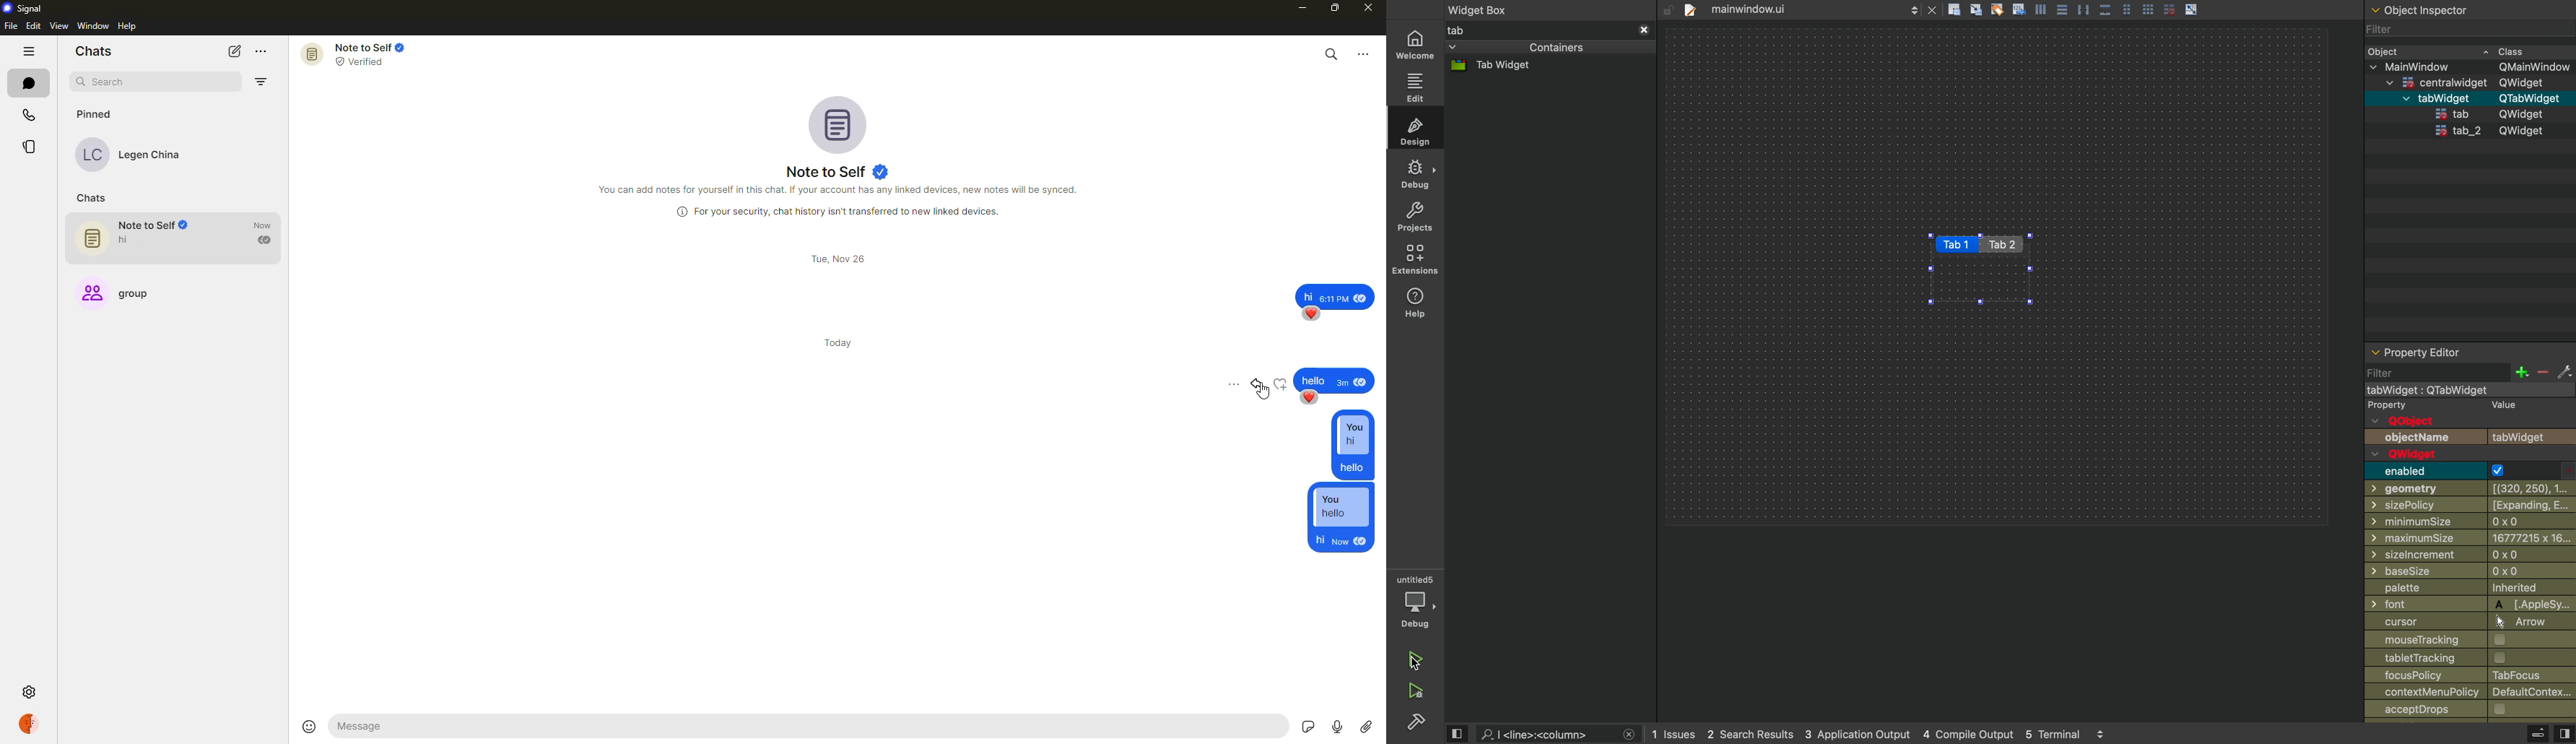  Describe the element at coordinates (2471, 659) in the screenshot. I see `labeltracking` at that location.